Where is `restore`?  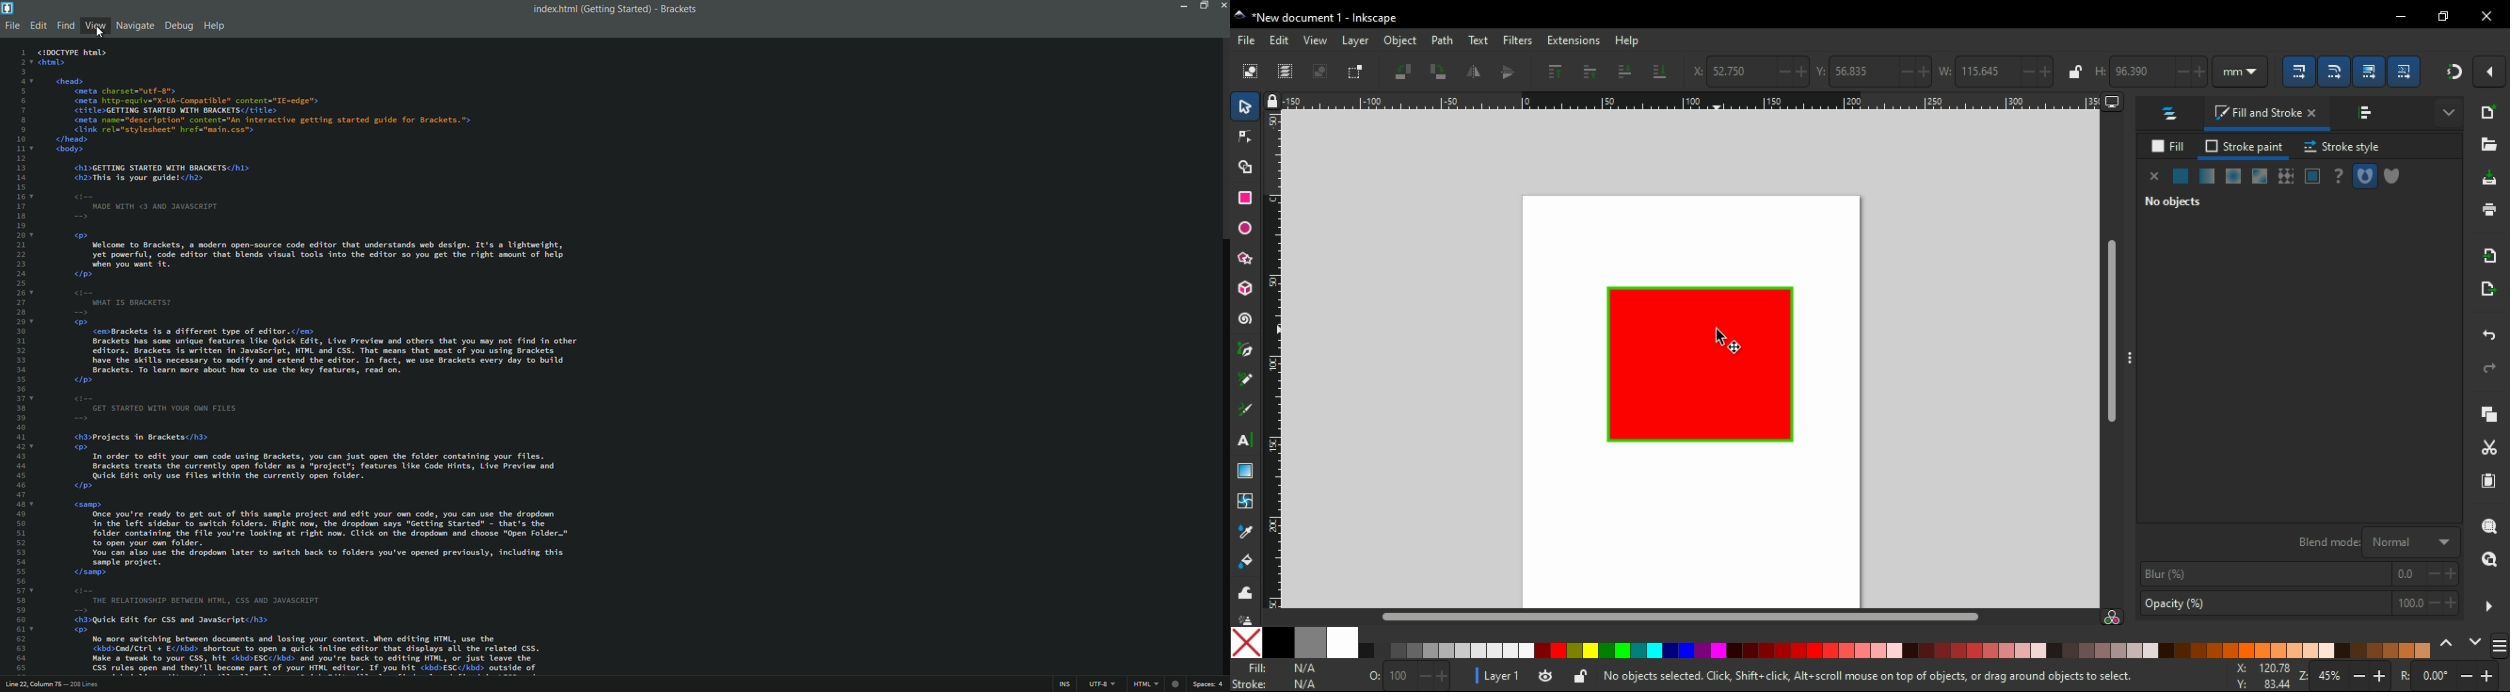 restore is located at coordinates (2445, 16).